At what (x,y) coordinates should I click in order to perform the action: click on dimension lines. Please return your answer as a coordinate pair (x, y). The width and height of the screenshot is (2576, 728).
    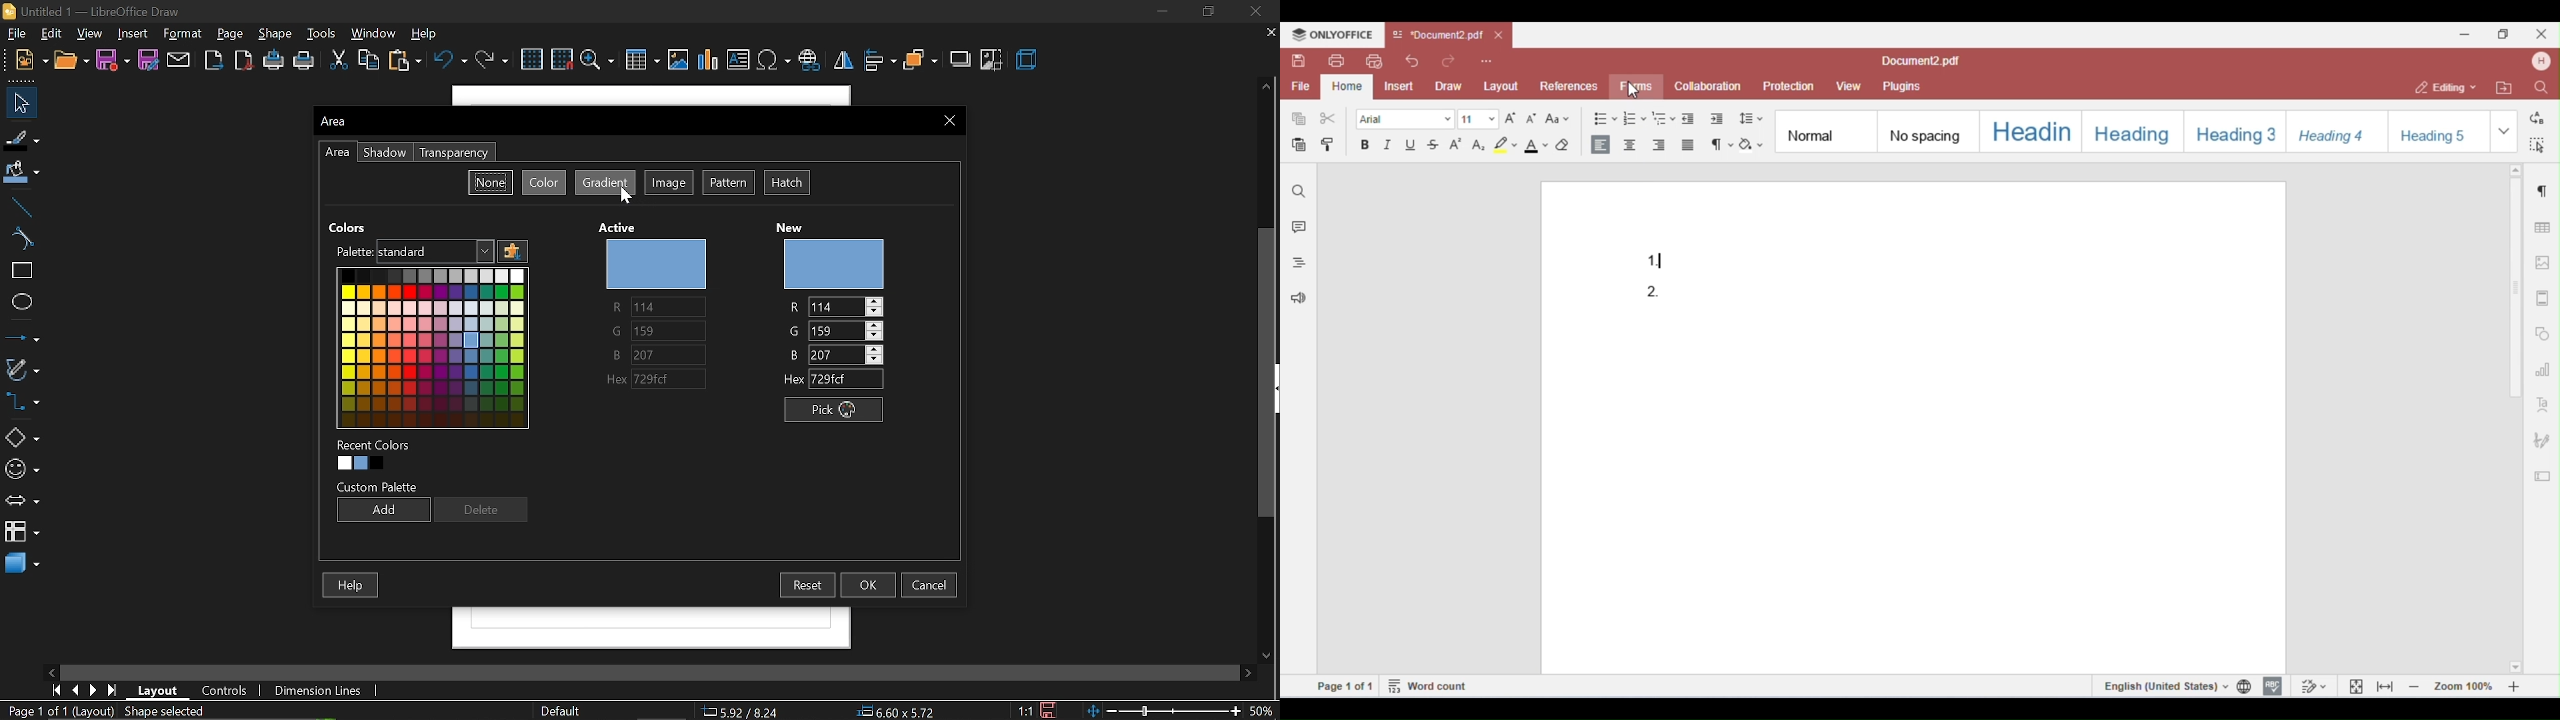
    Looking at the image, I should click on (318, 690).